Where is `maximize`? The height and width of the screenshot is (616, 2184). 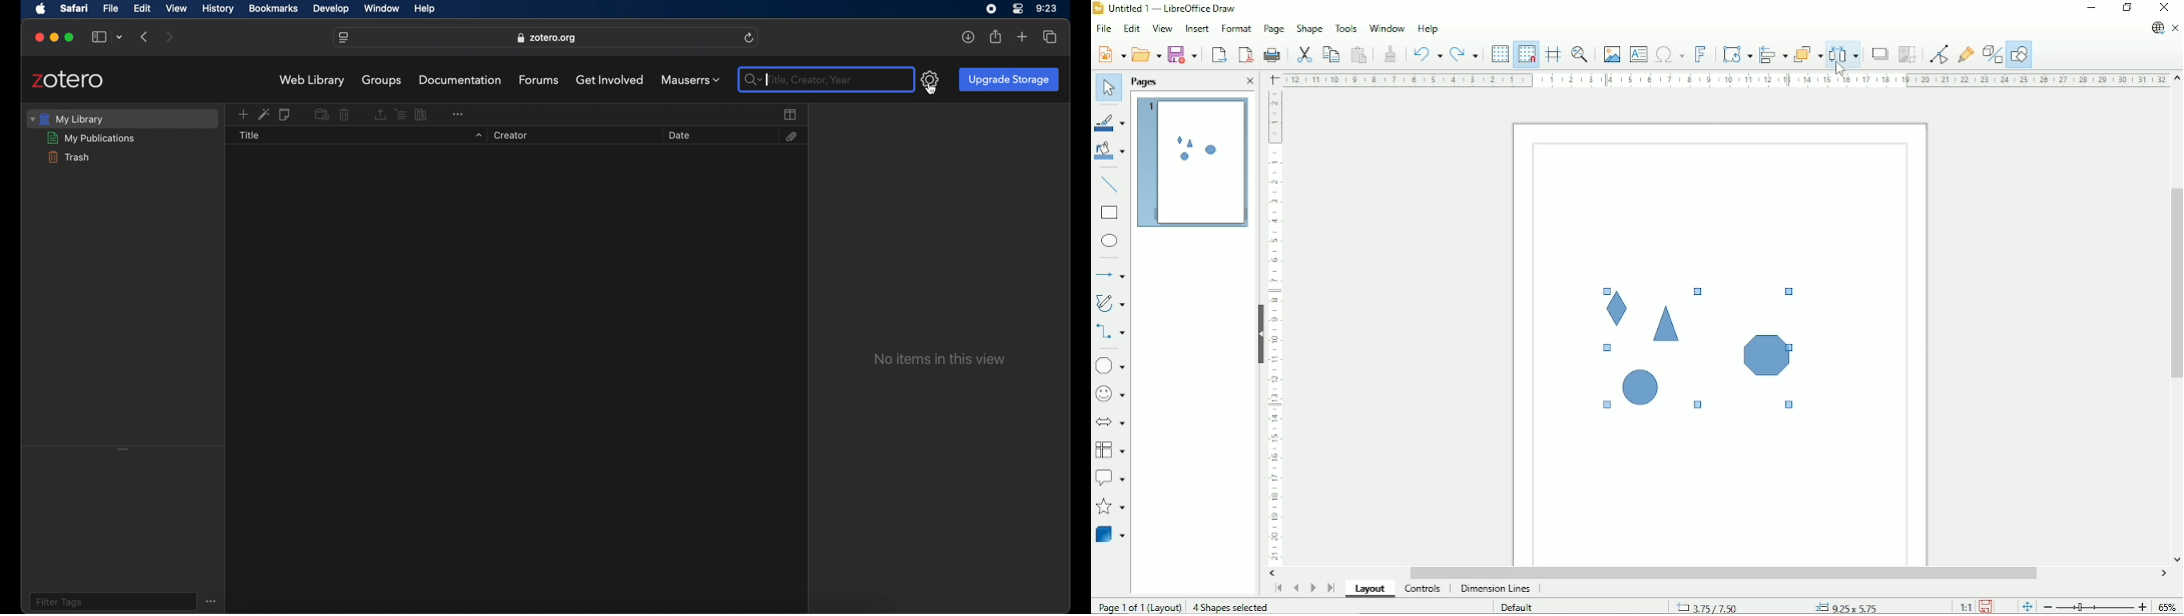
maximize is located at coordinates (70, 38).